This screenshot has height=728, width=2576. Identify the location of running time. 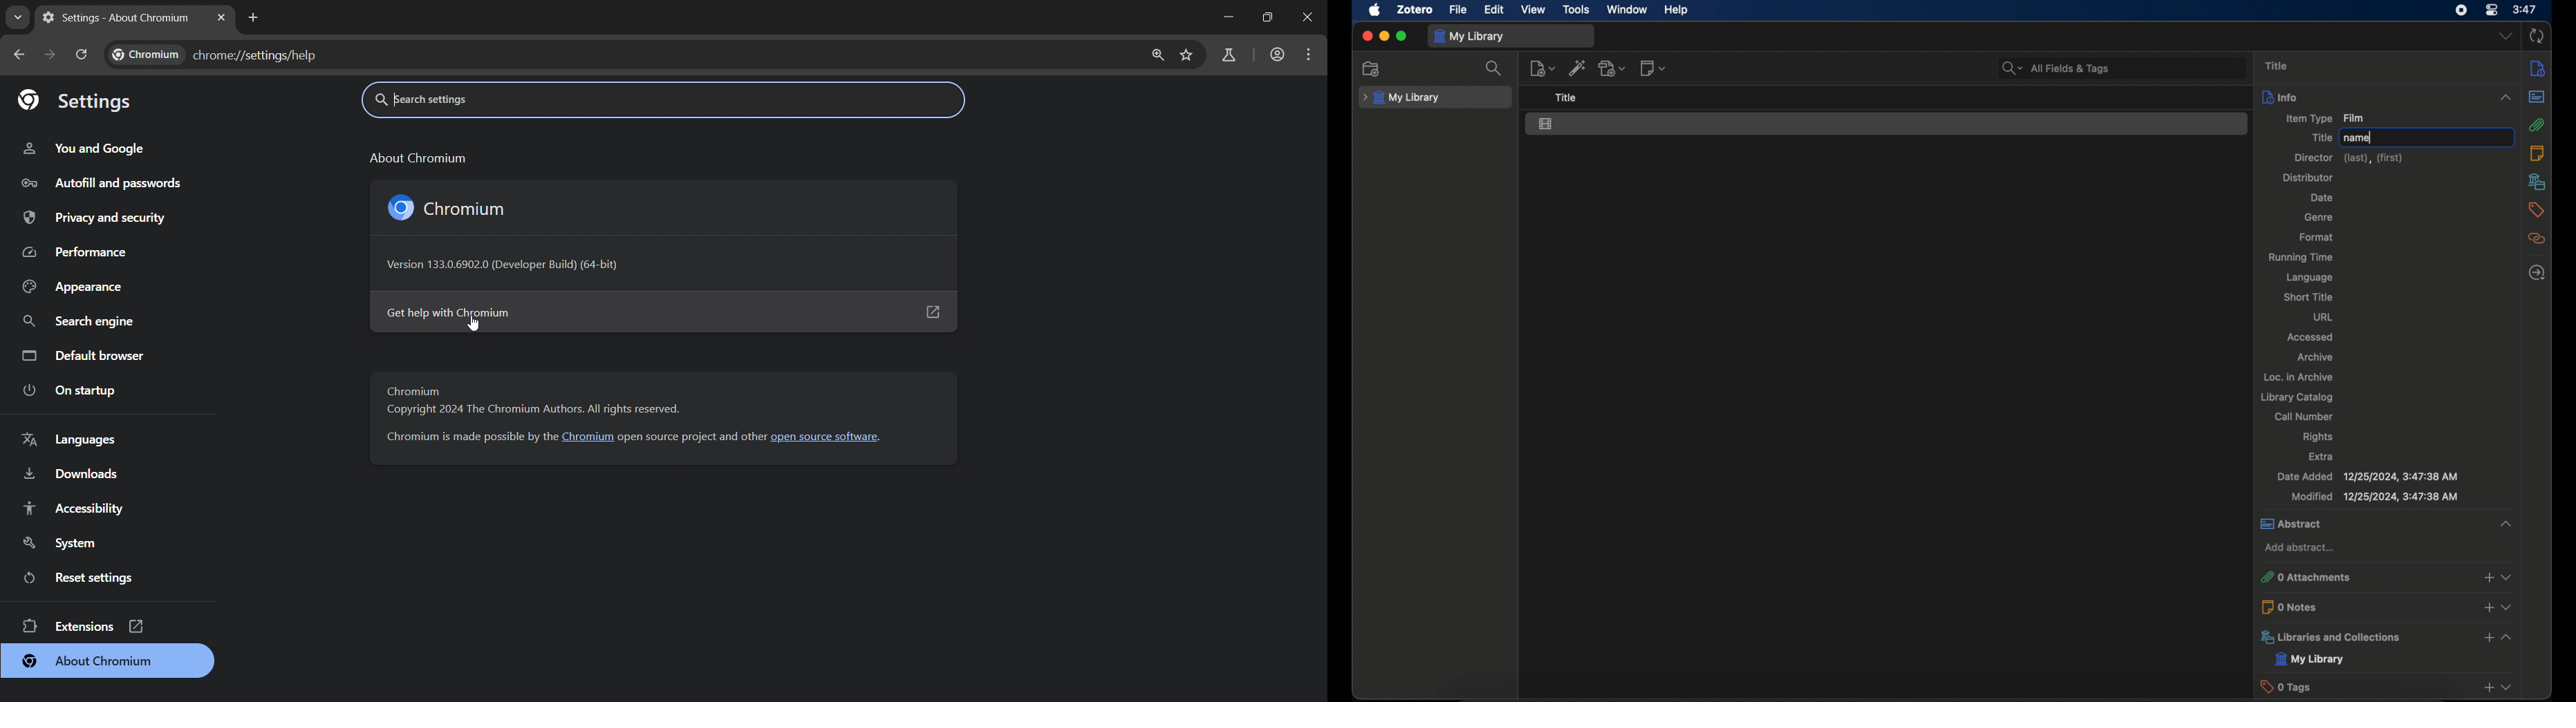
(2302, 257).